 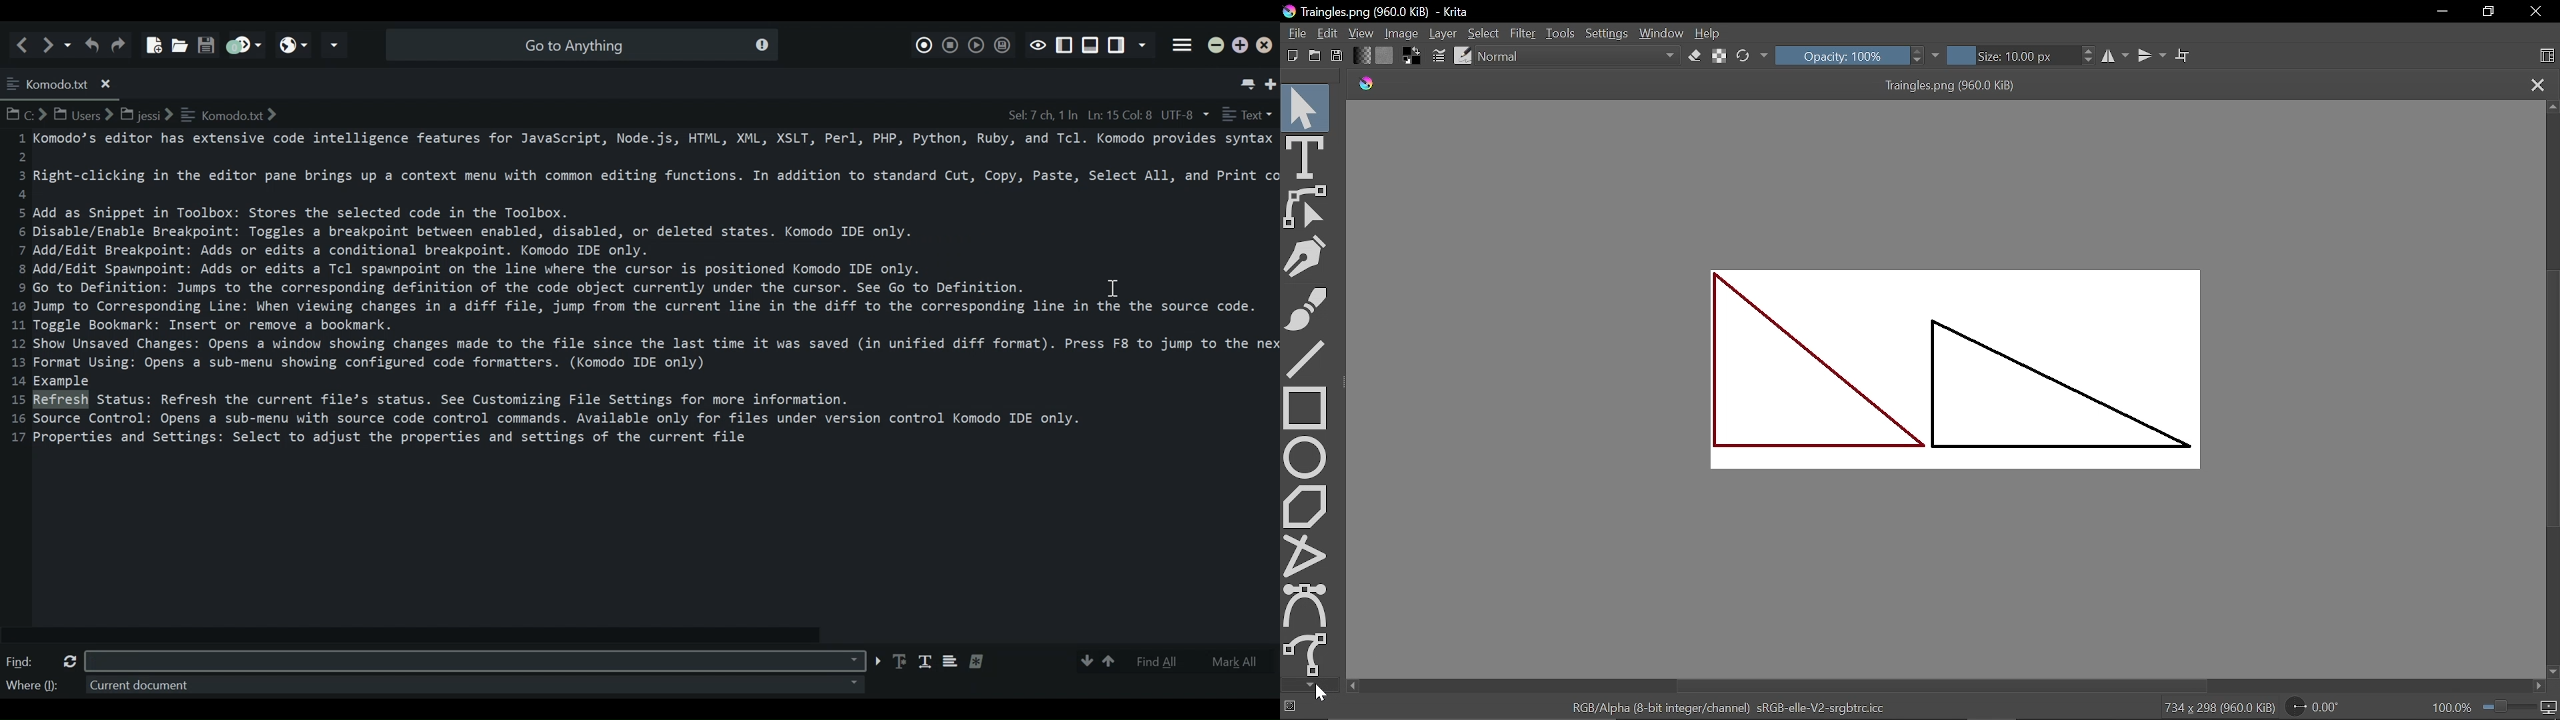 I want to click on Go back one location , so click(x=25, y=44).